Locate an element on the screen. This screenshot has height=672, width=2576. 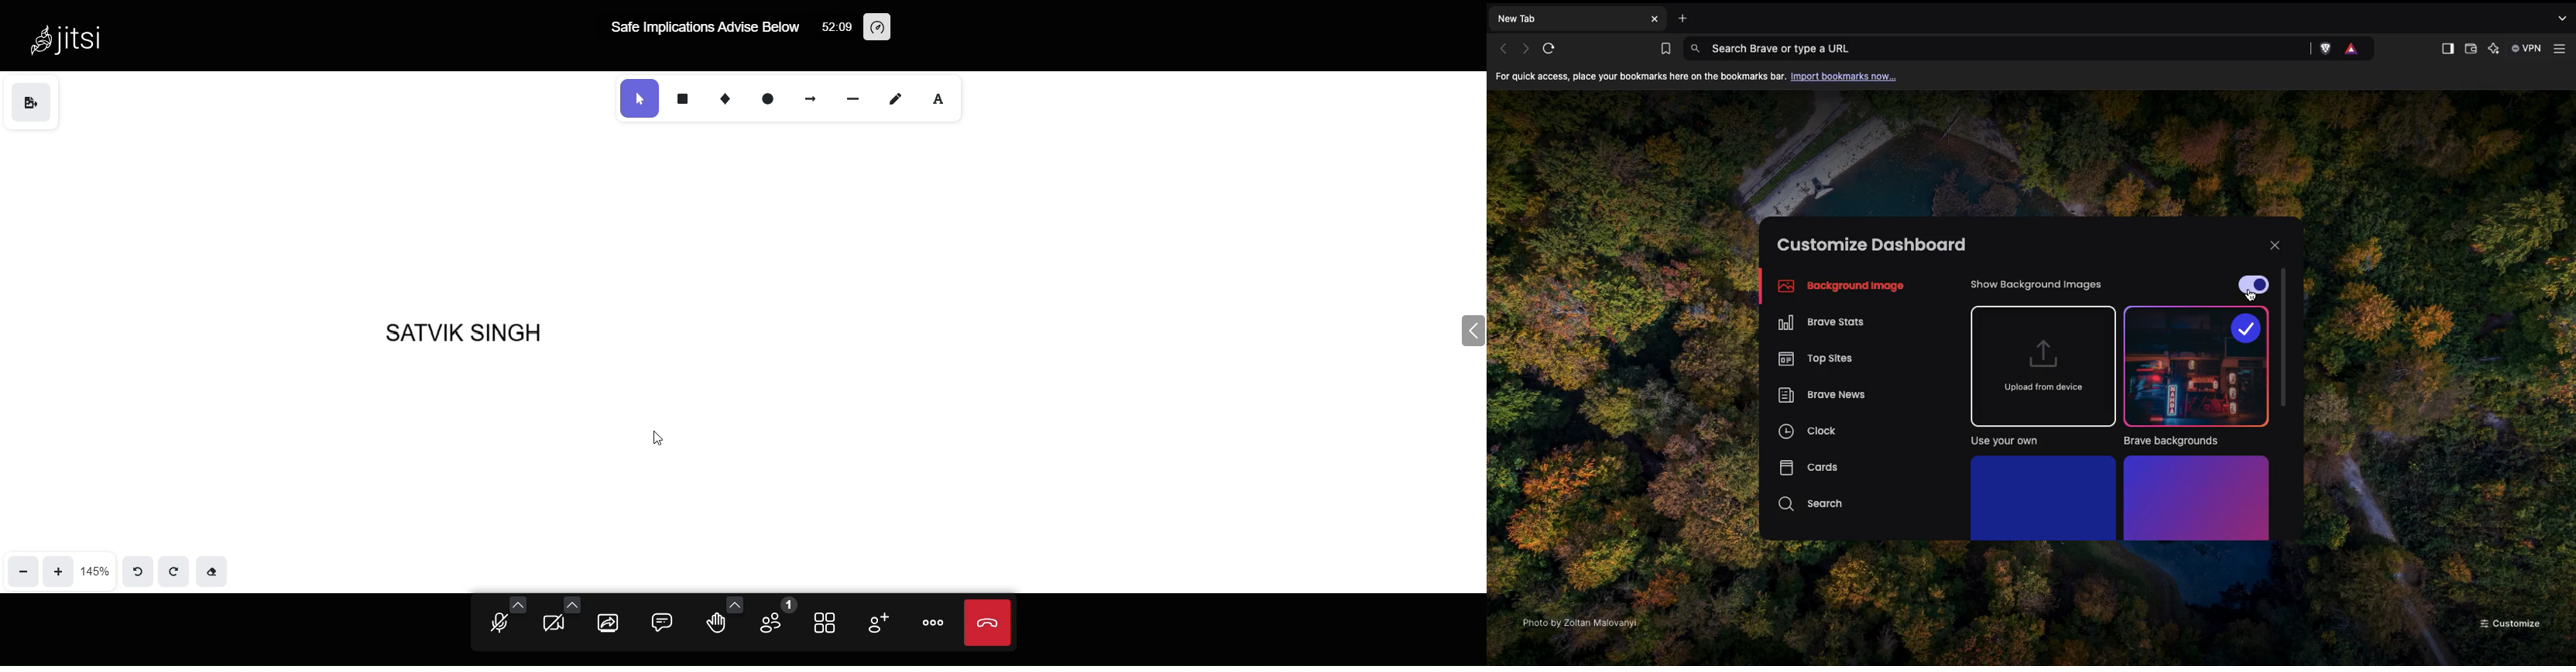
more actions is located at coordinates (928, 623).